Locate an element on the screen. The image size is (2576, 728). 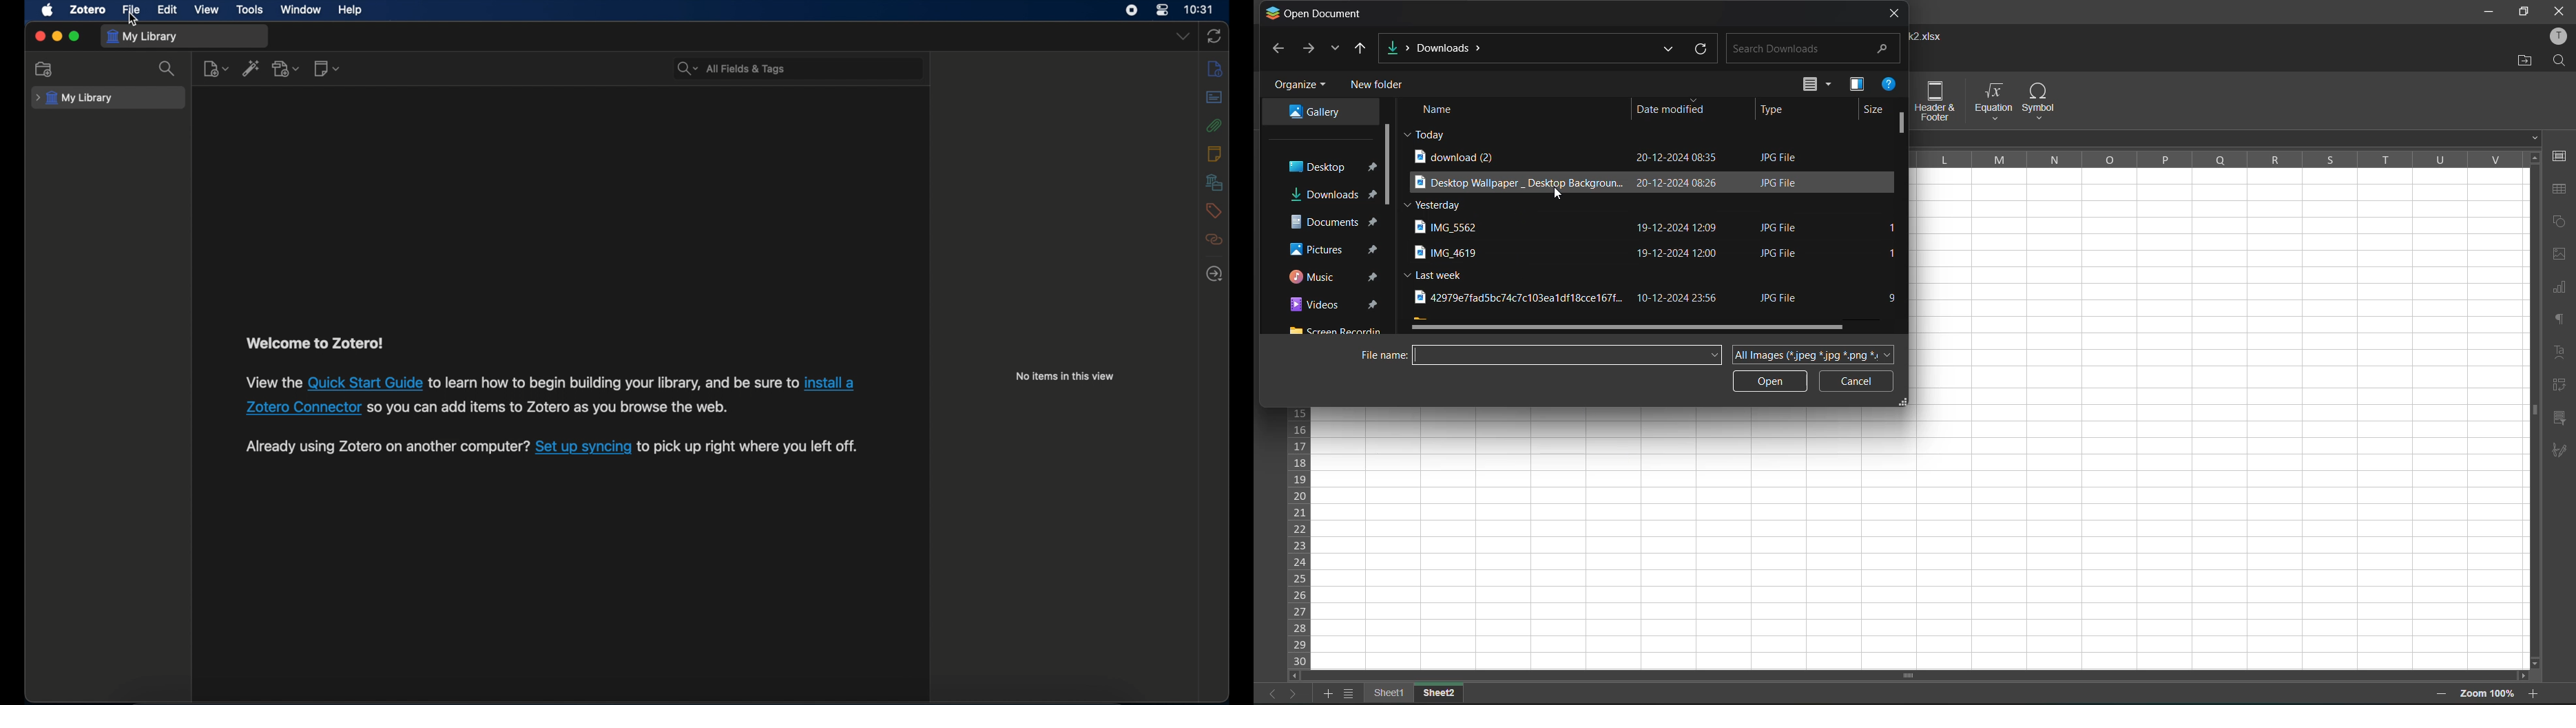
signature is located at coordinates (2561, 450).